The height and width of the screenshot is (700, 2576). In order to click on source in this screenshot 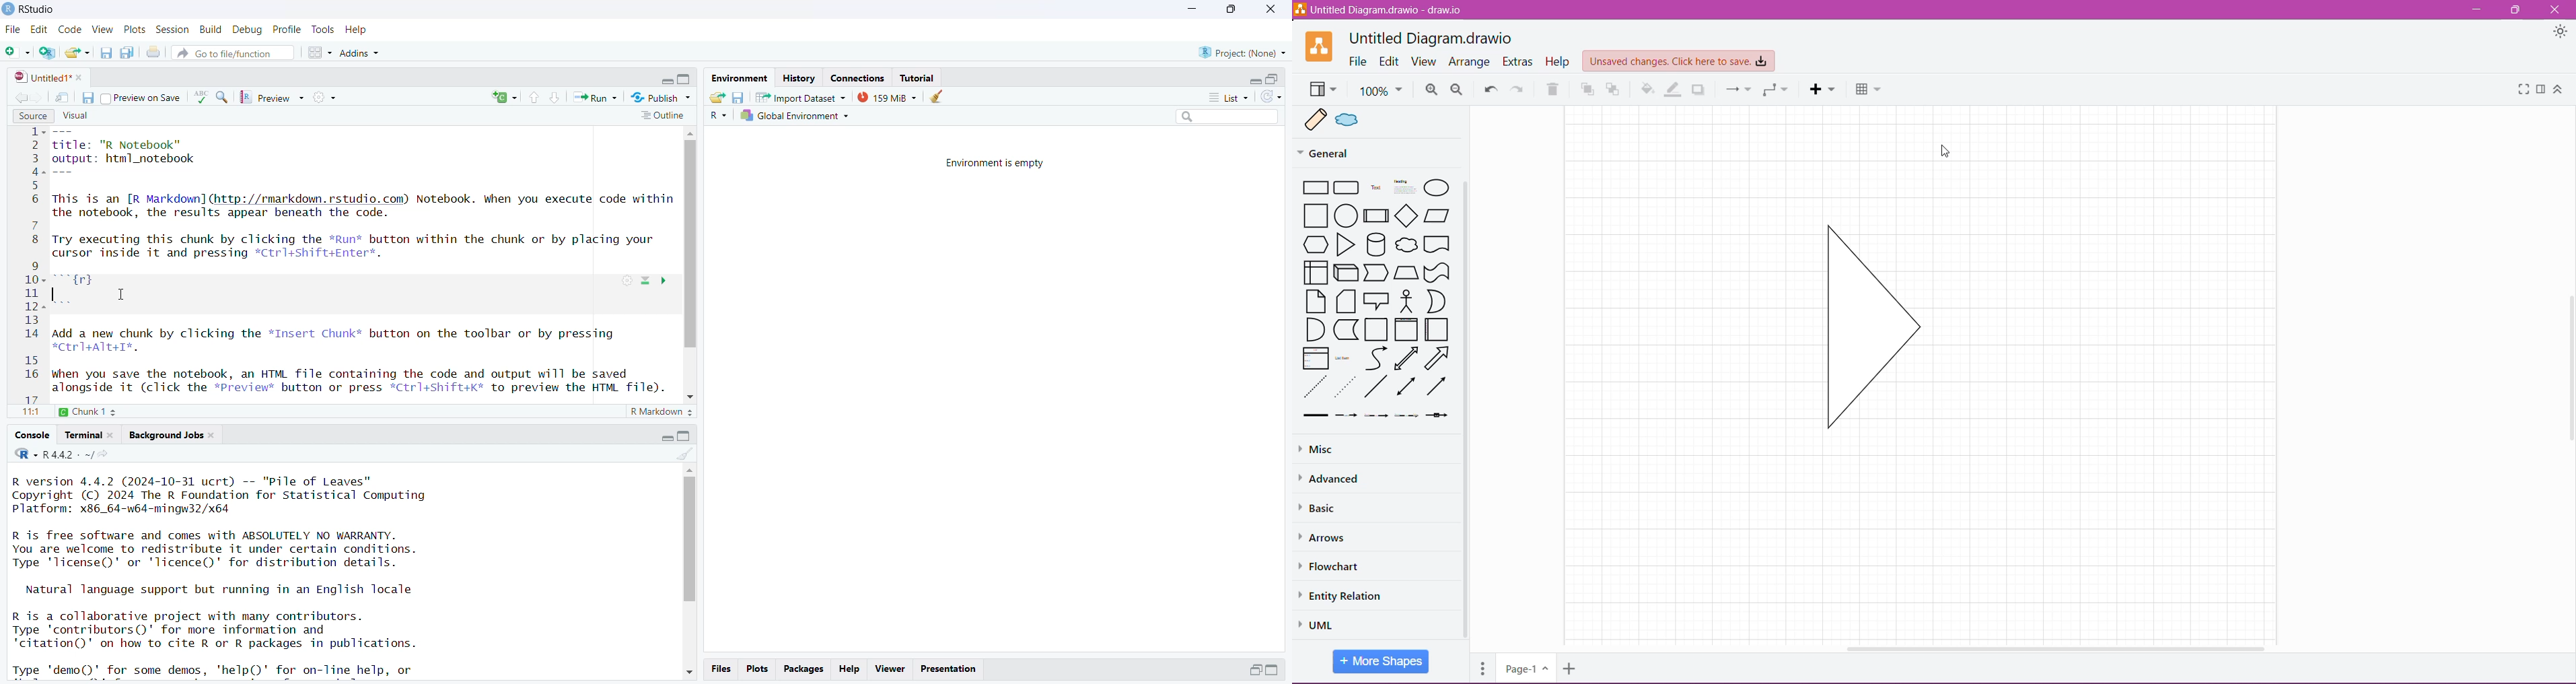, I will do `click(31, 115)`.